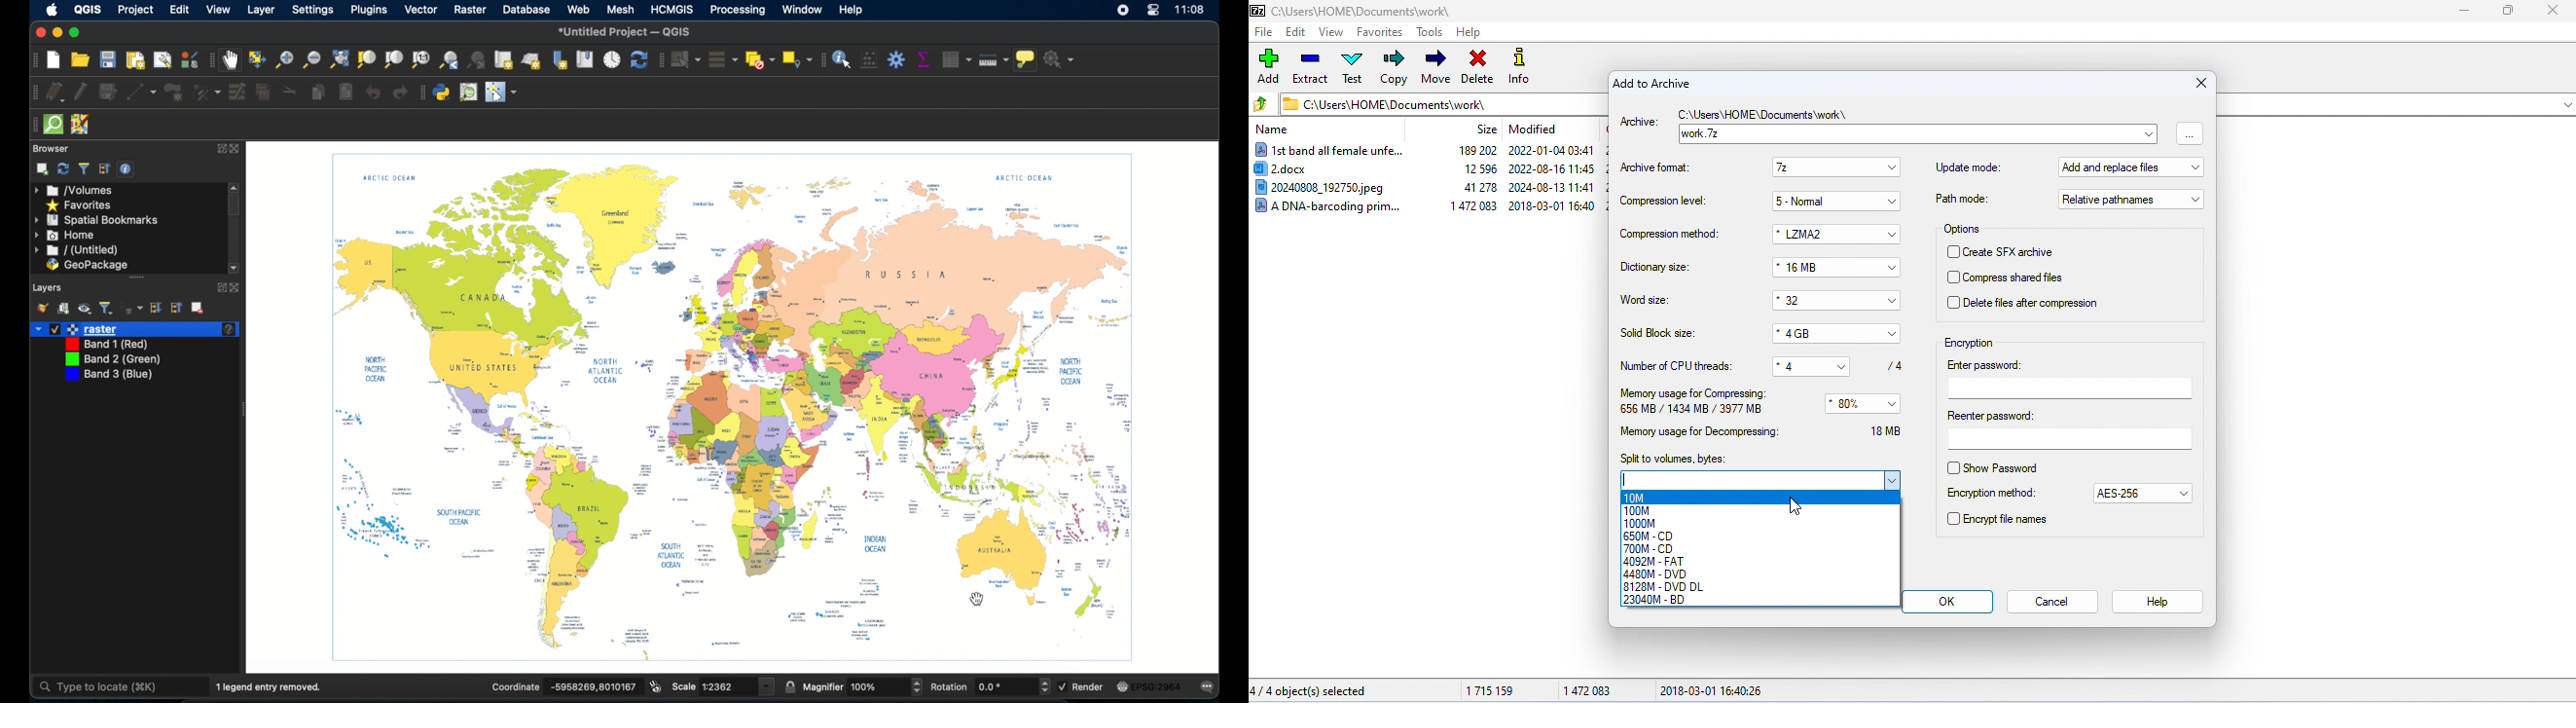 Image resolution: width=2576 pixels, height=728 pixels. I want to click on 4480M-DVD, so click(1657, 574).